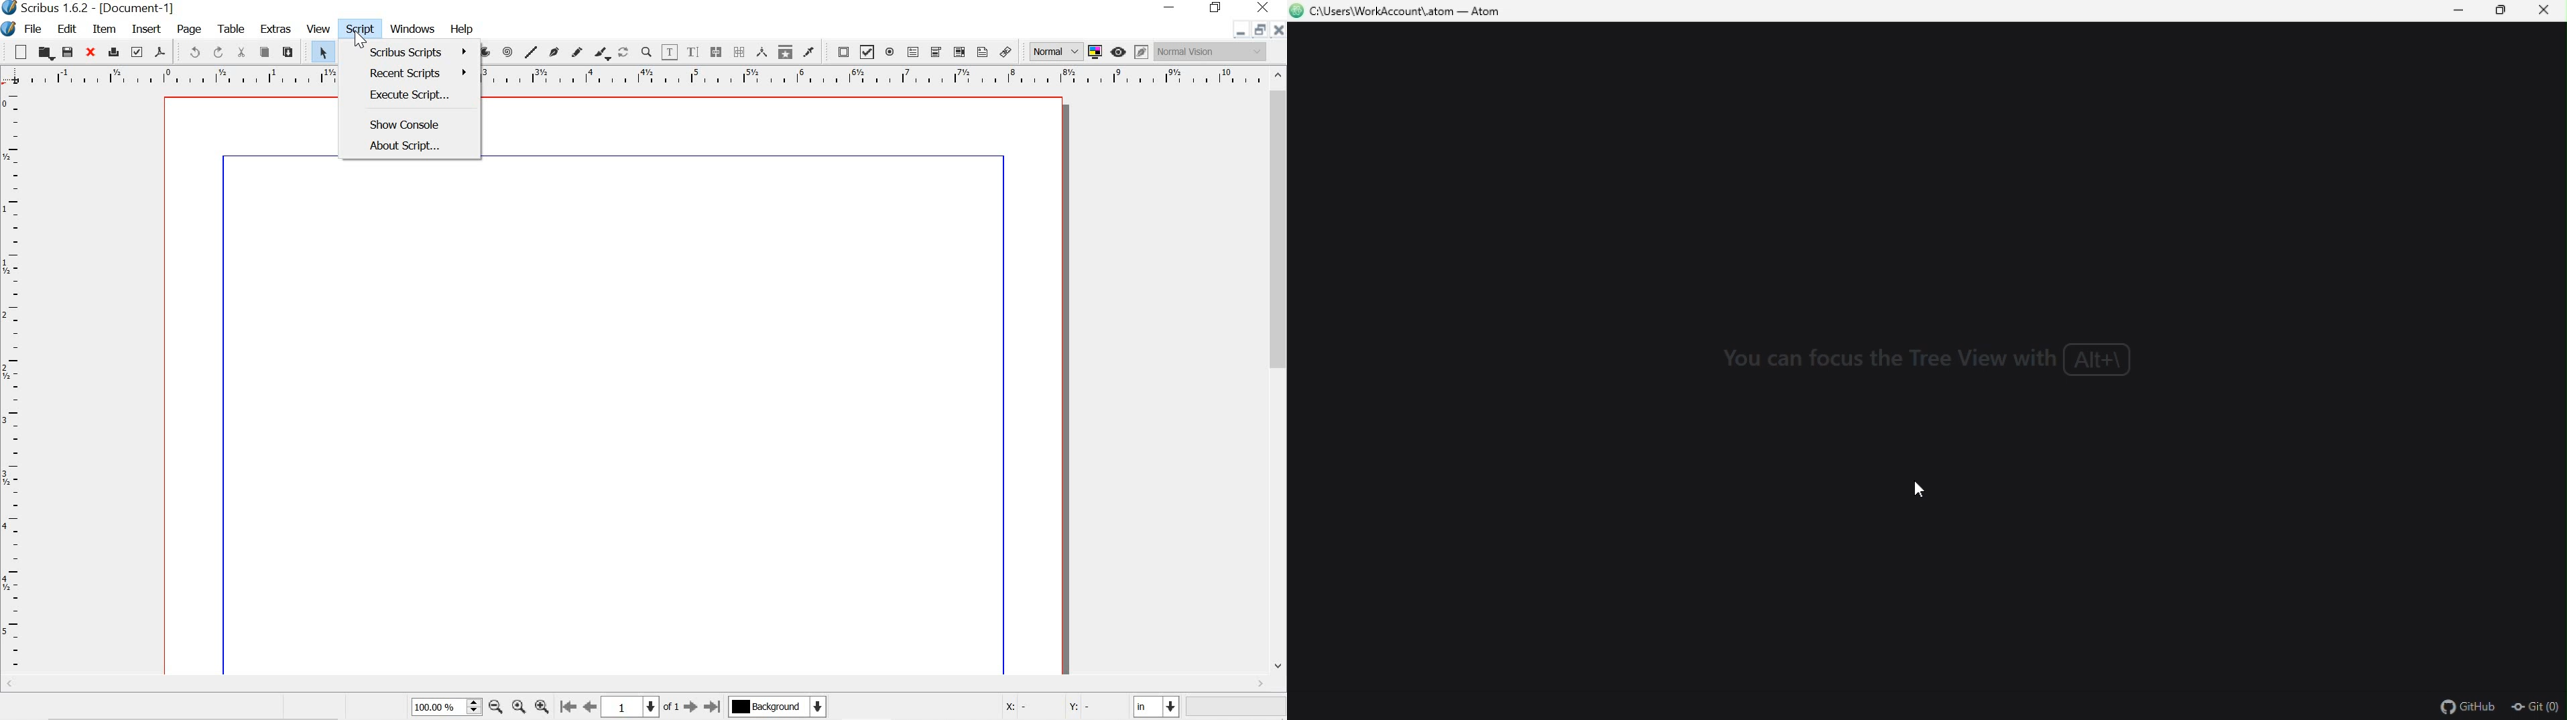 Image resolution: width=2576 pixels, height=728 pixels. I want to click on line, so click(530, 51).